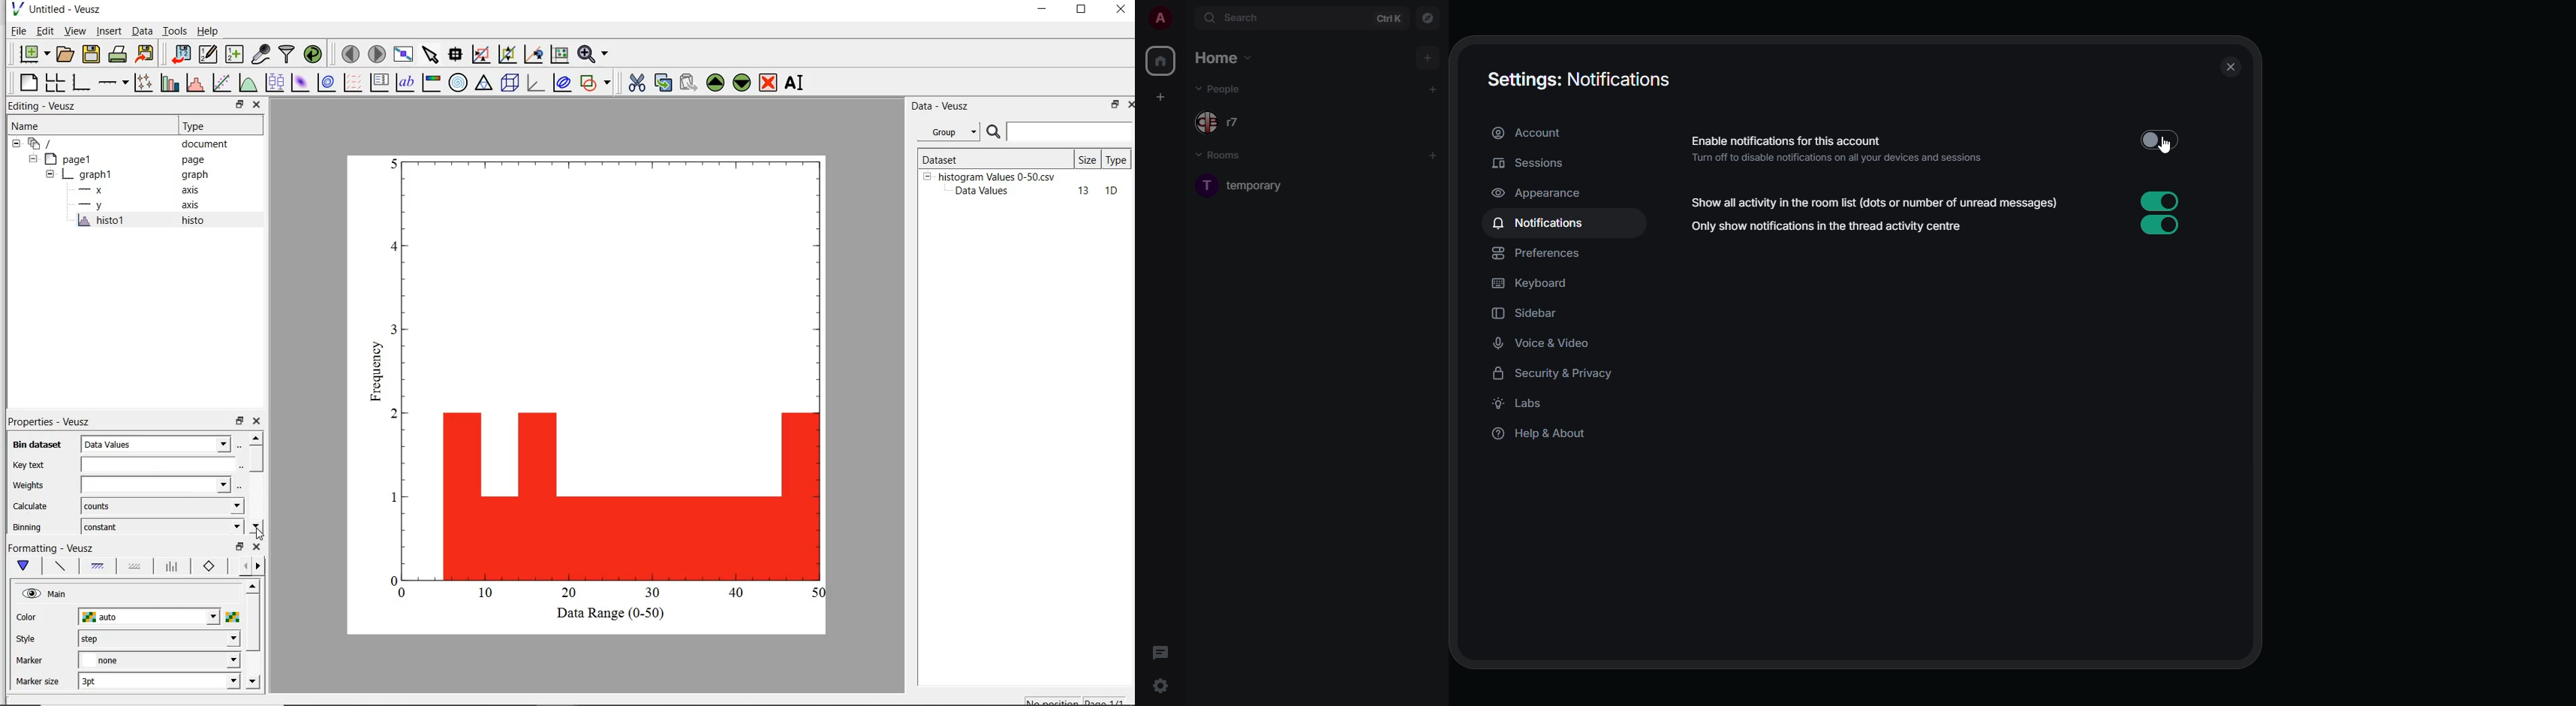 The width and height of the screenshot is (2576, 728). What do you see at coordinates (1434, 155) in the screenshot?
I see `add` at bounding box center [1434, 155].